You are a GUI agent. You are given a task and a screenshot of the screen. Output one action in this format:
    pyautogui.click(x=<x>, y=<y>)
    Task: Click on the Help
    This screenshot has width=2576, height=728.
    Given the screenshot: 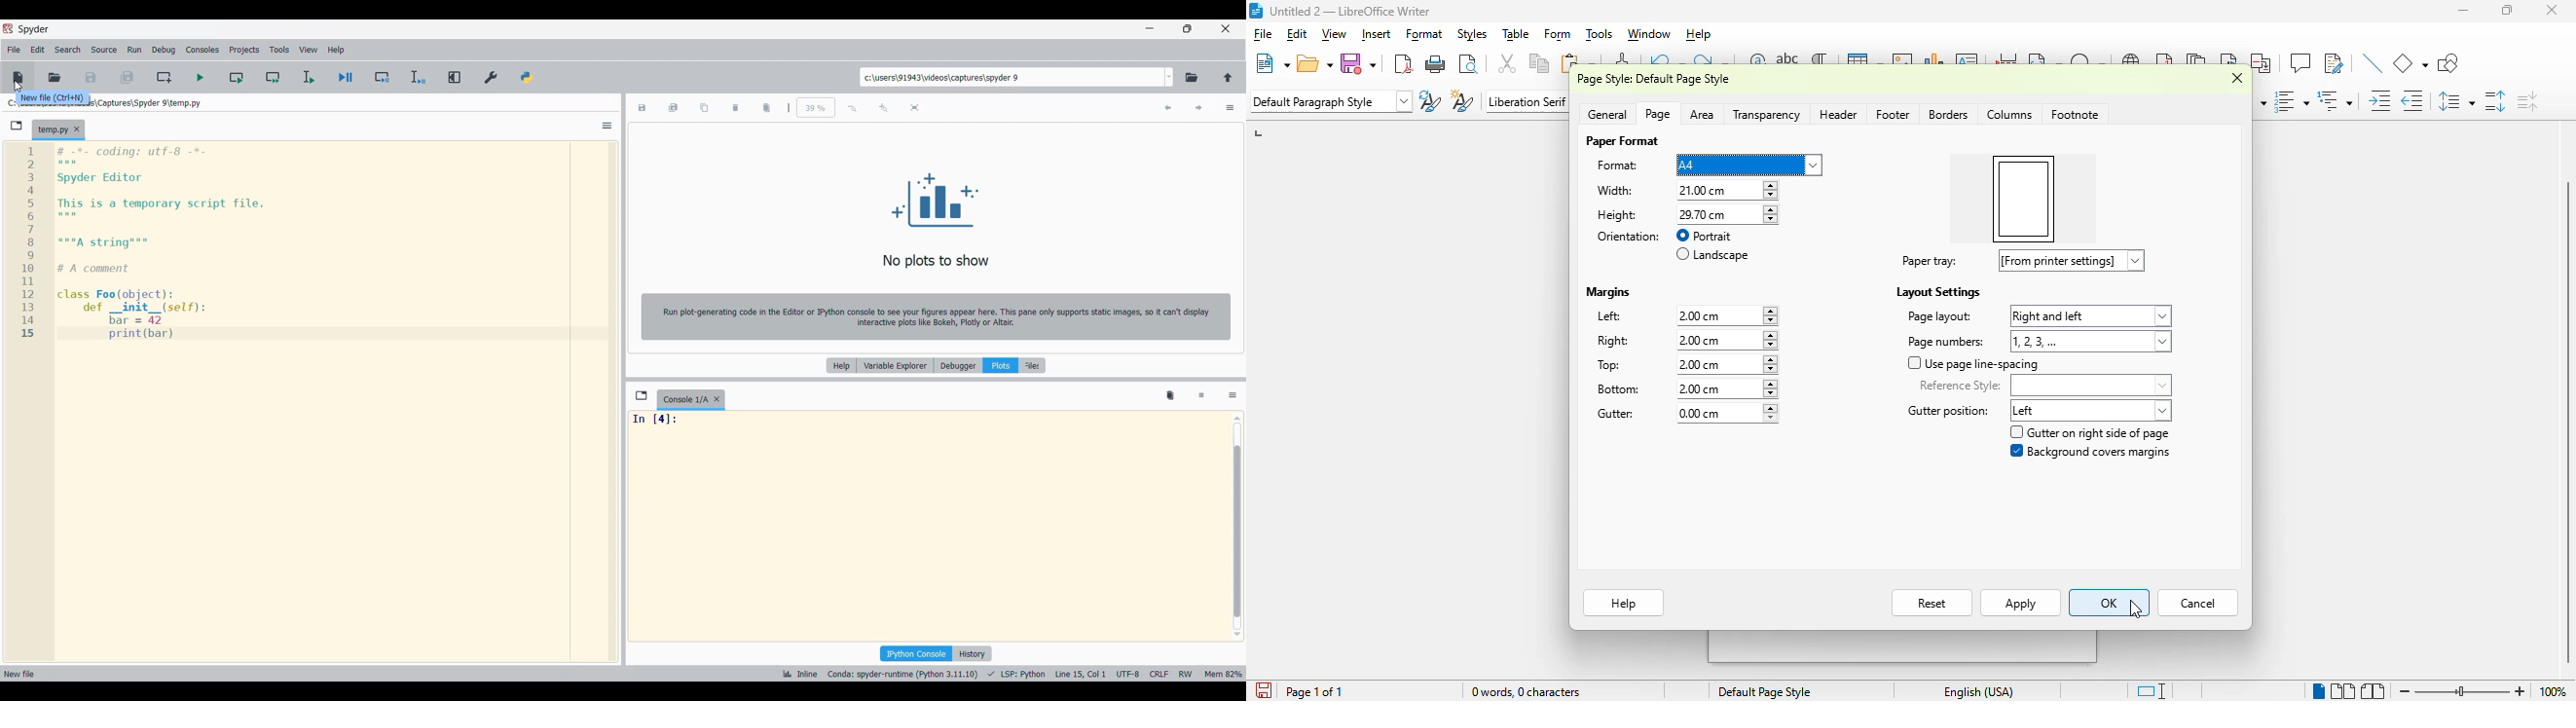 What is the action you would take?
    pyautogui.click(x=842, y=365)
    